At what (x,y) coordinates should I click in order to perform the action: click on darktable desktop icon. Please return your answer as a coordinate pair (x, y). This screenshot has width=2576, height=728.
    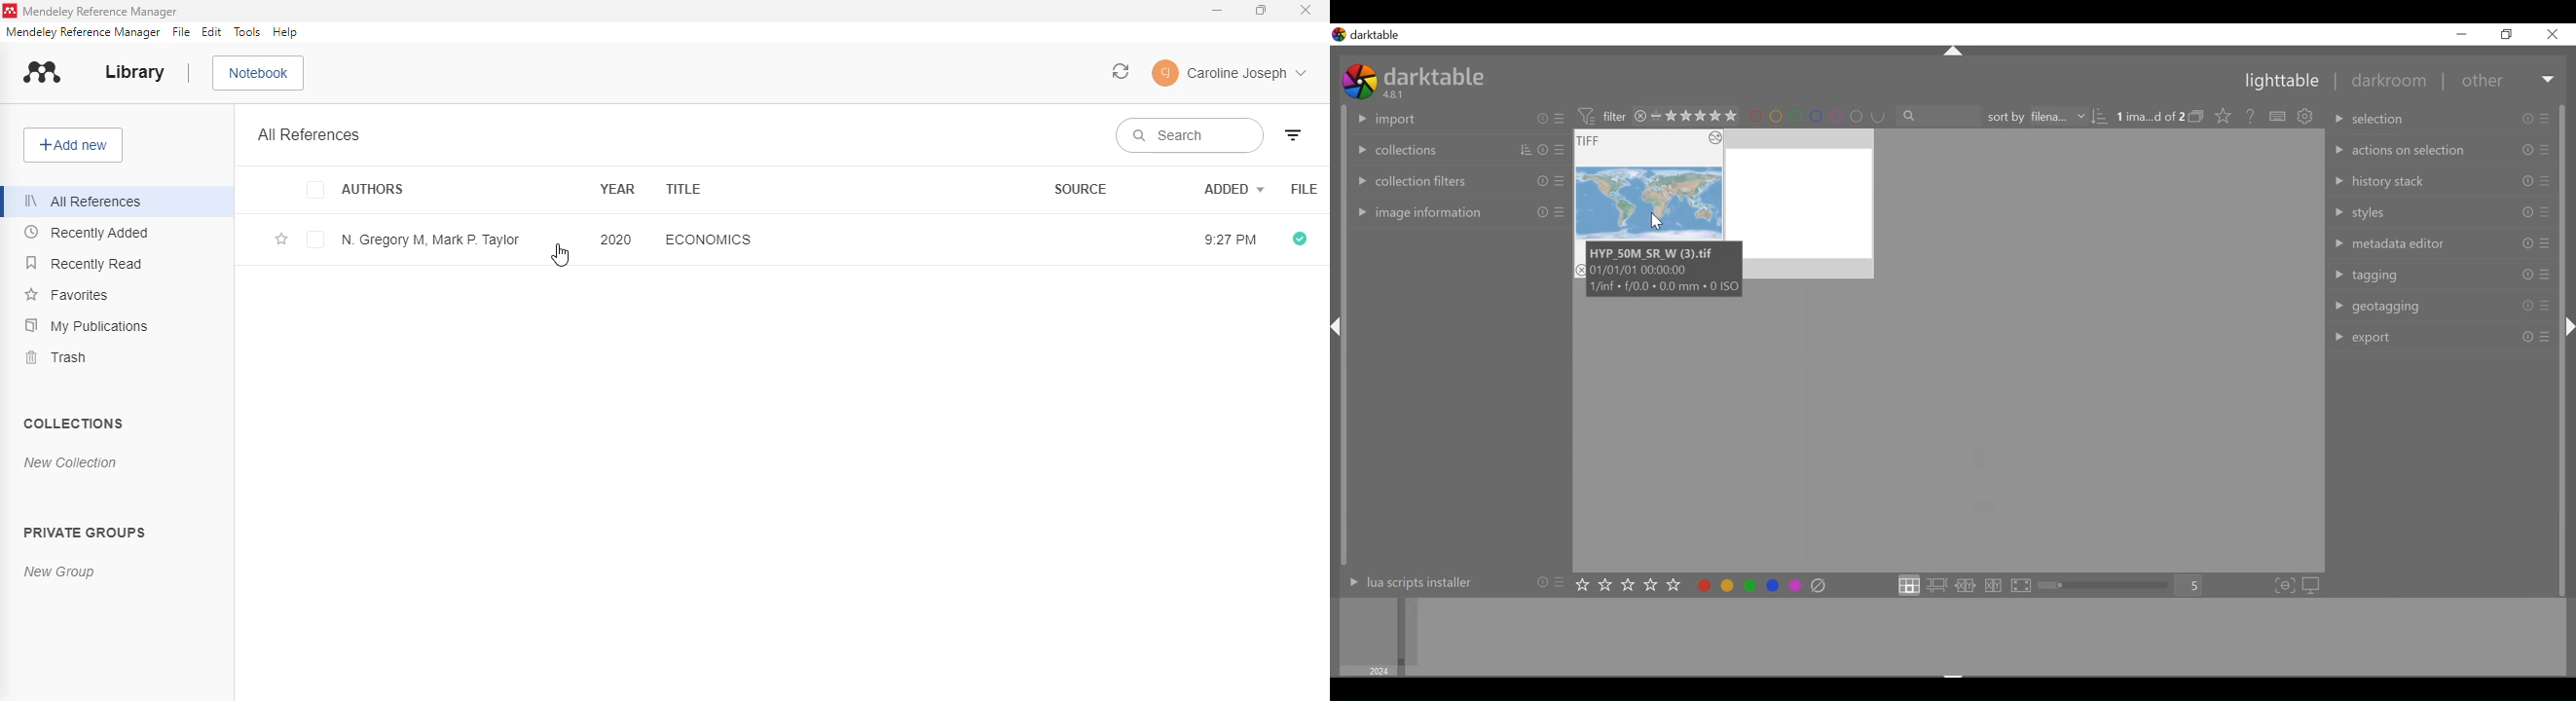
    Looking at the image, I should click on (1360, 82).